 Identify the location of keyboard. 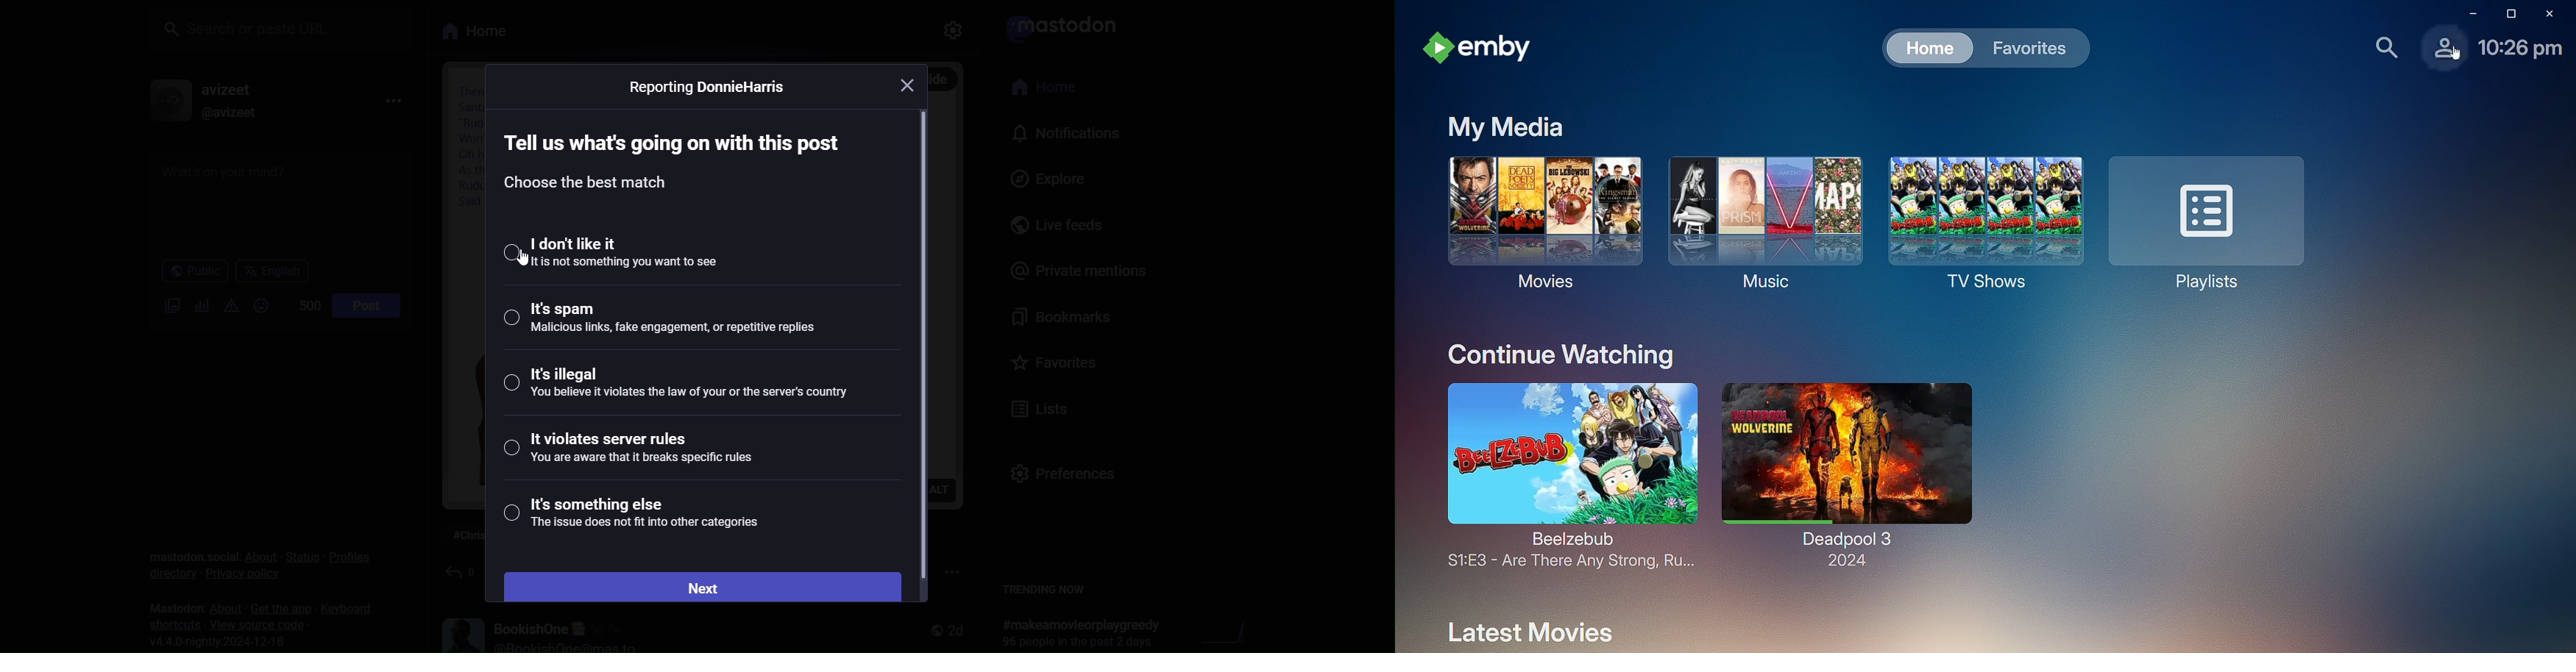
(348, 610).